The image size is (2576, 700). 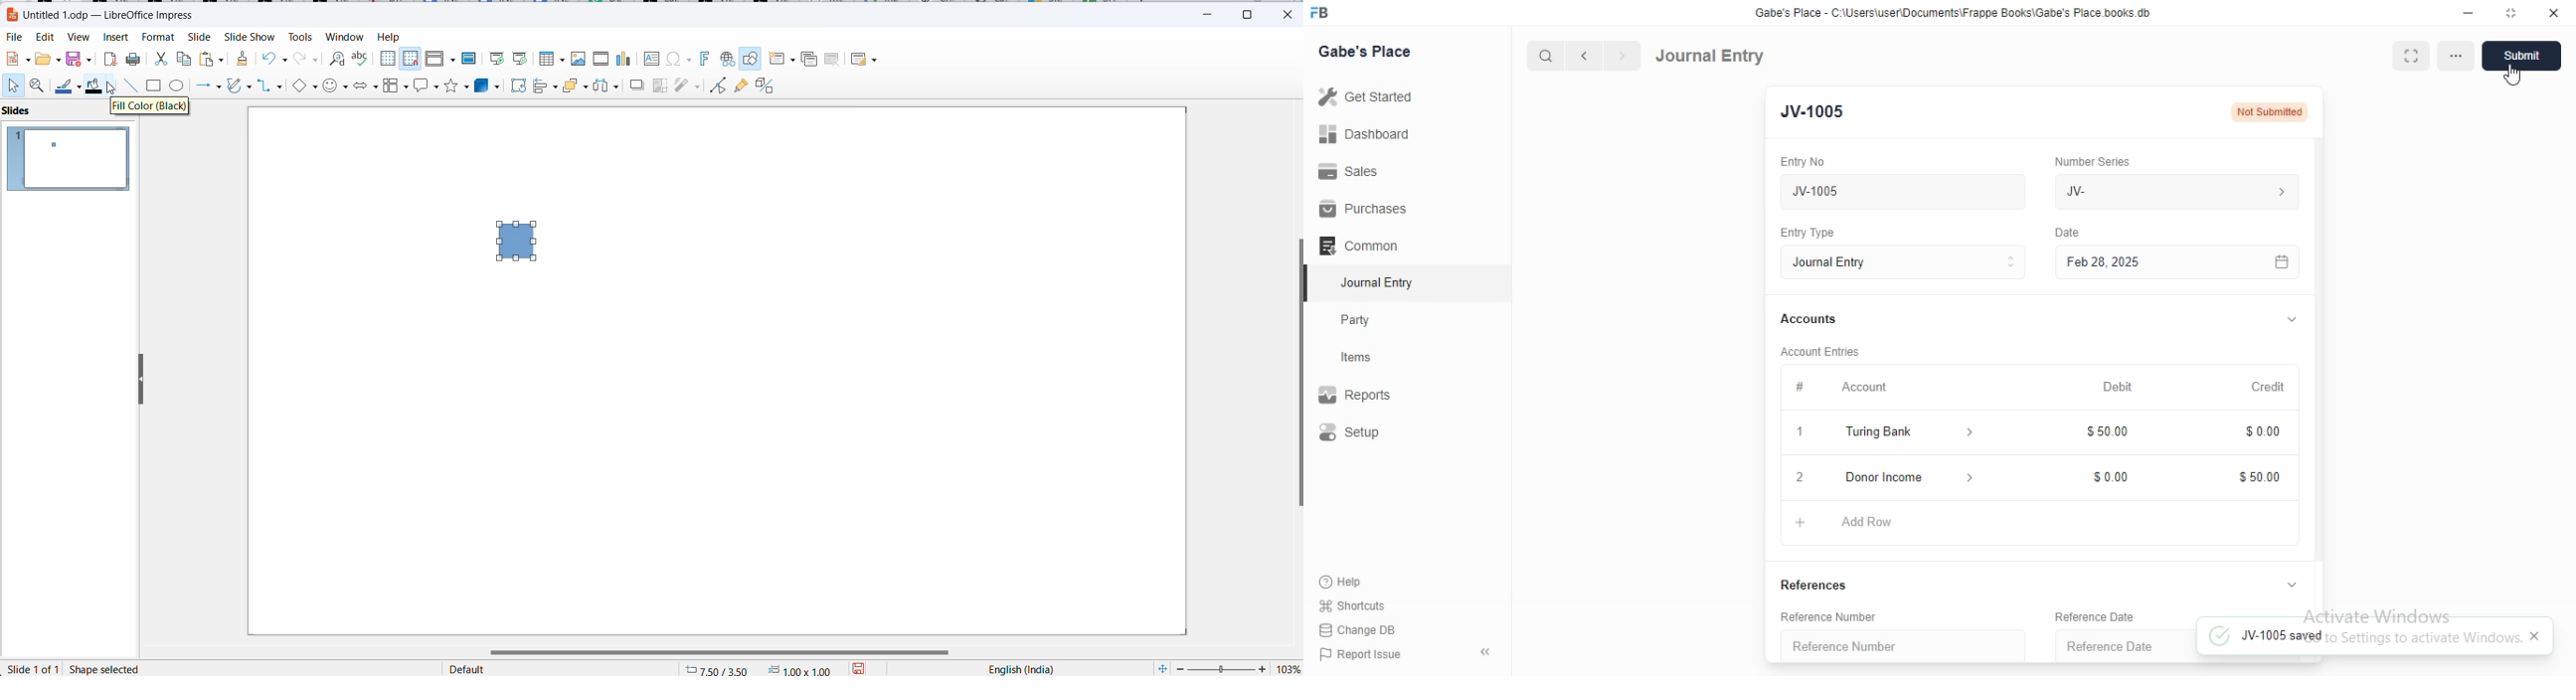 I want to click on File, so click(x=15, y=38).